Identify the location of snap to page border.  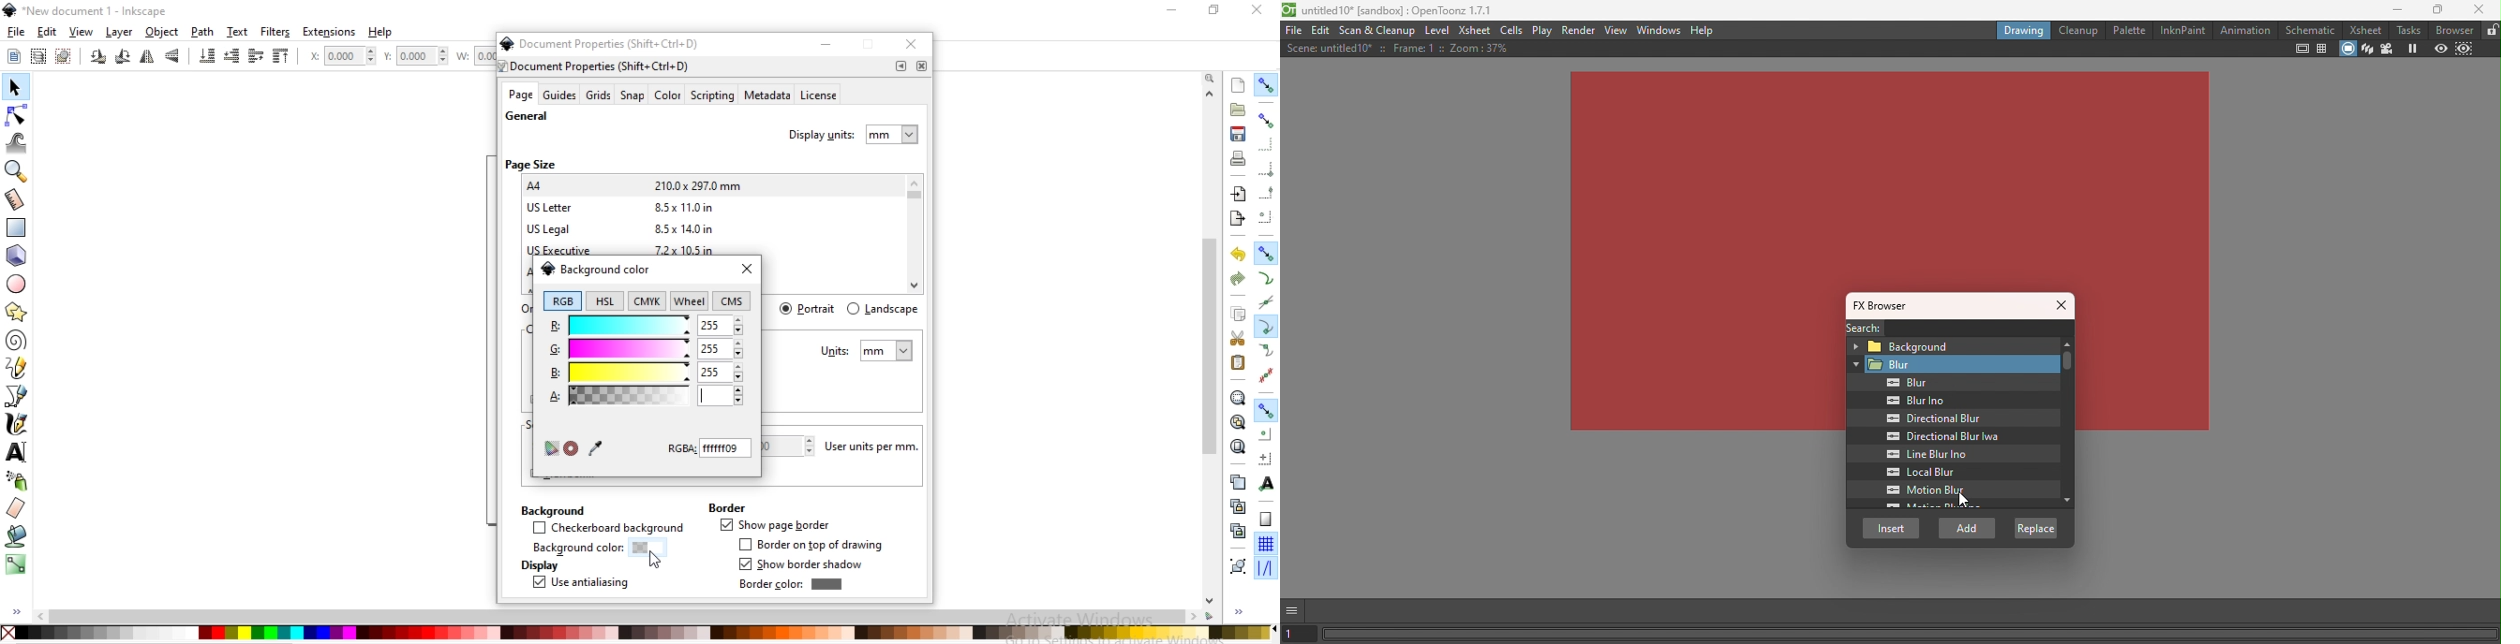
(1266, 520).